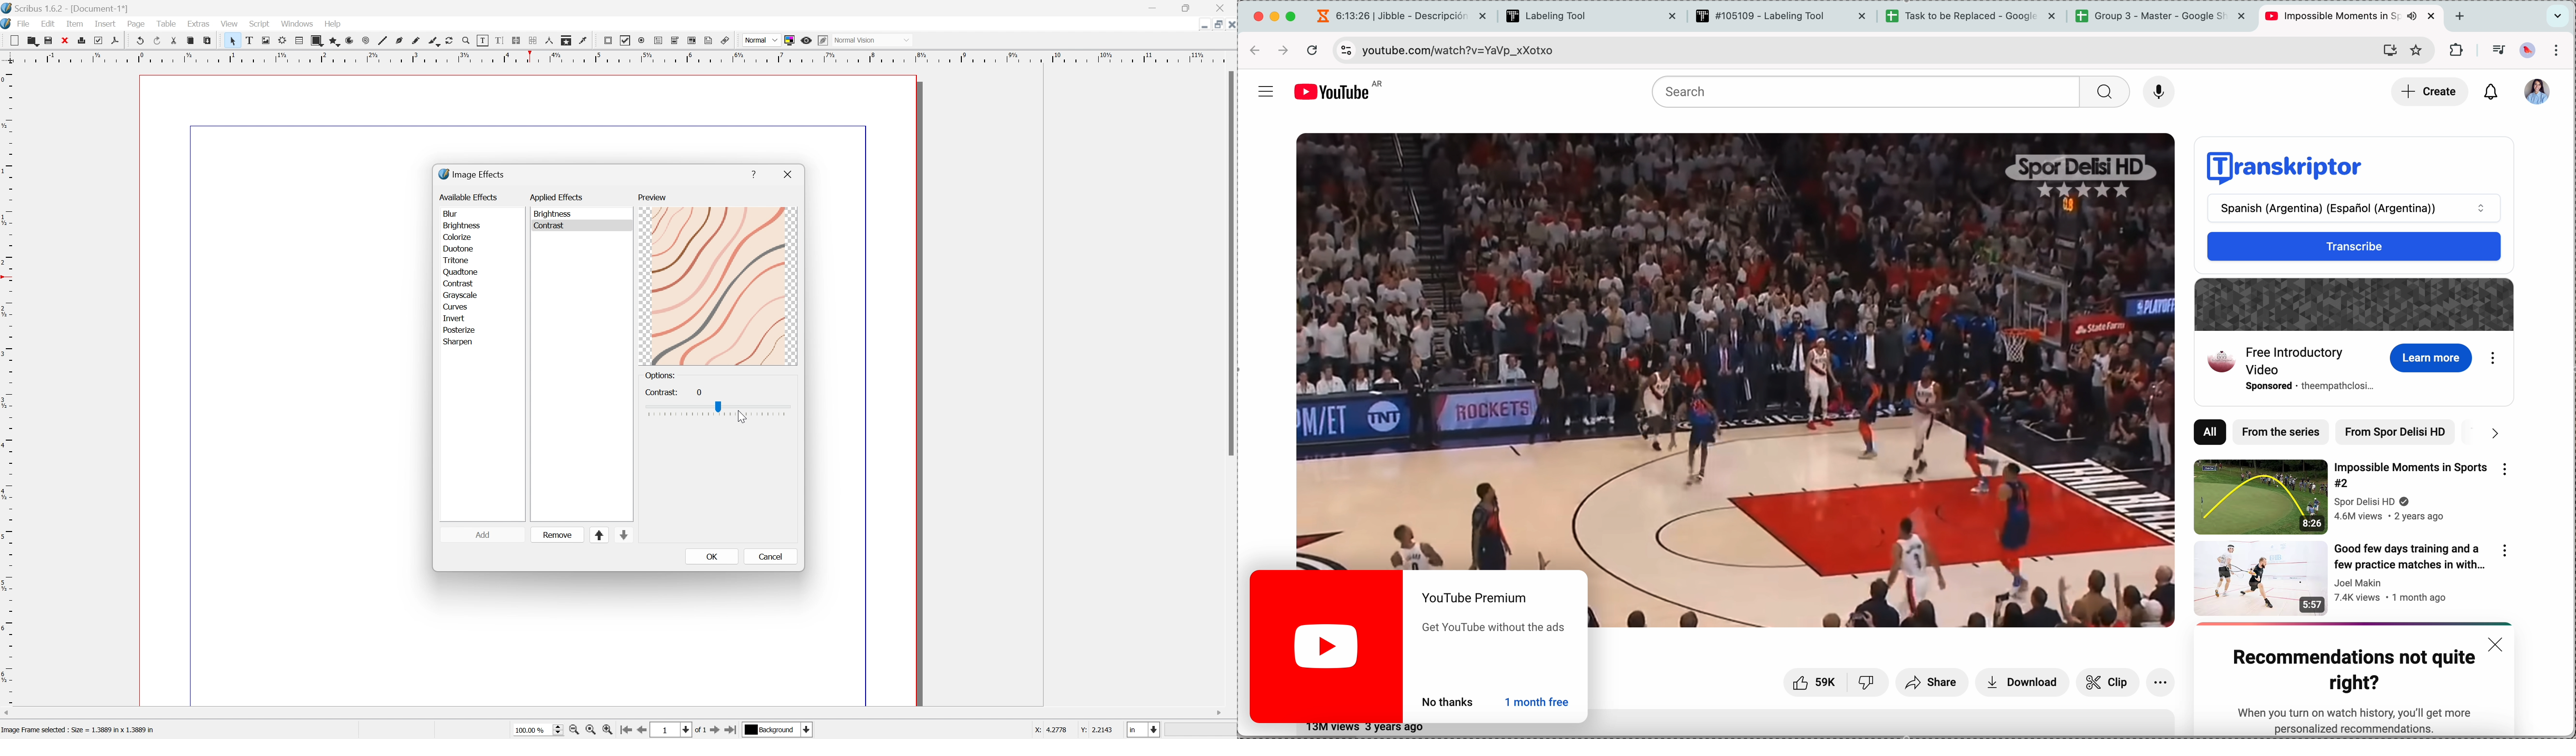 This screenshot has width=2576, height=756. Describe the element at coordinates (1343, 92) in the screenshot. I see `YouTube logo` at that location.